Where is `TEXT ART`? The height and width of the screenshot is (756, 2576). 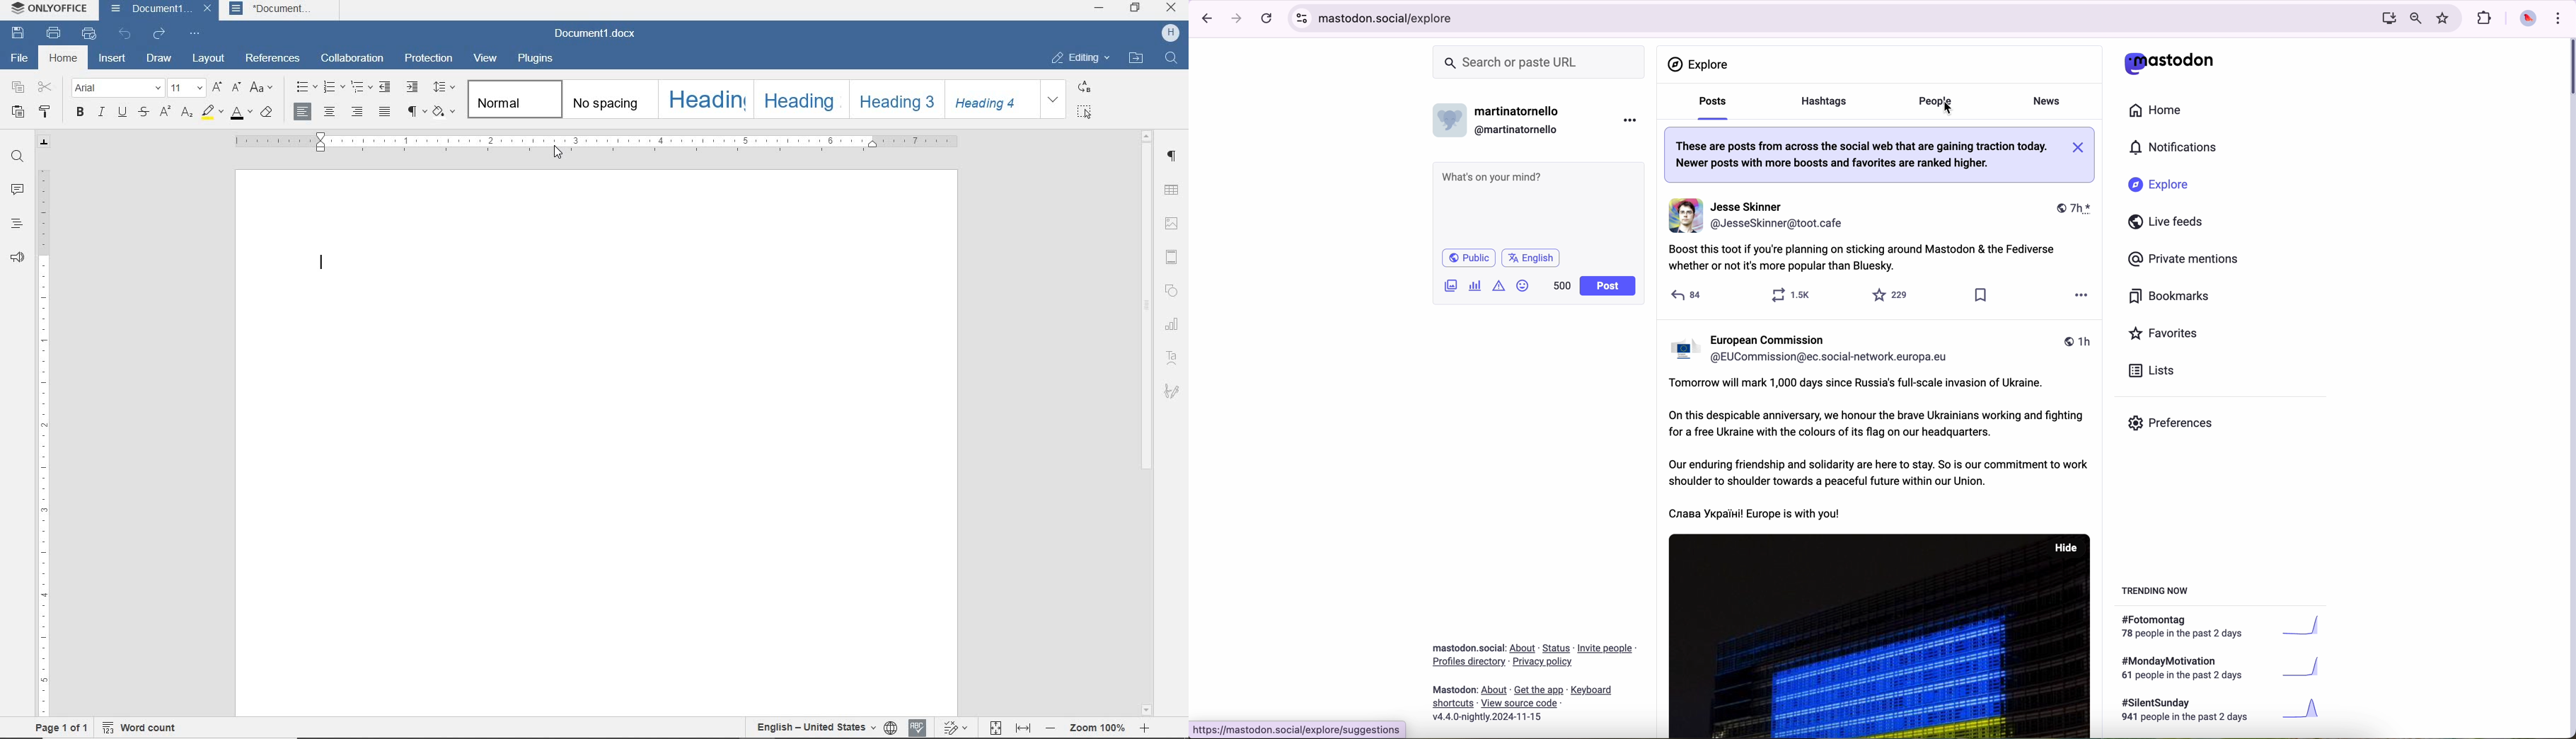
TEXT ART is located at coordinates (1172, 359).